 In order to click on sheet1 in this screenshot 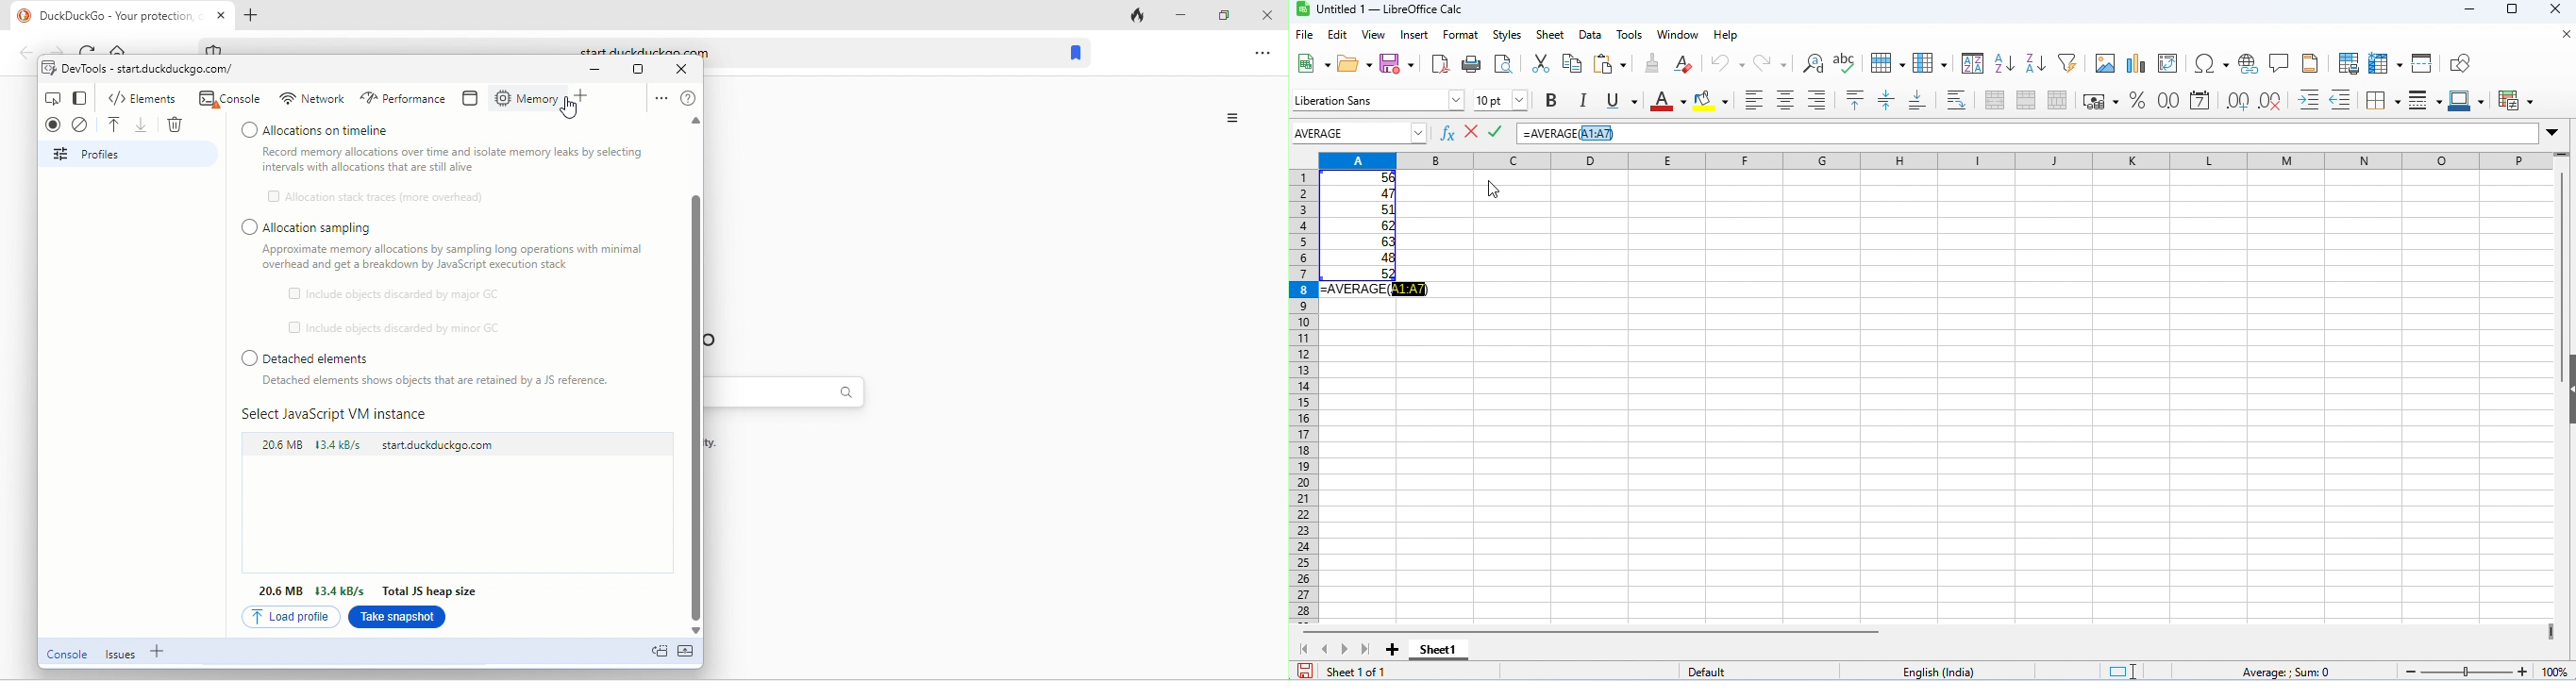, I will do `click(1437, 650)`.